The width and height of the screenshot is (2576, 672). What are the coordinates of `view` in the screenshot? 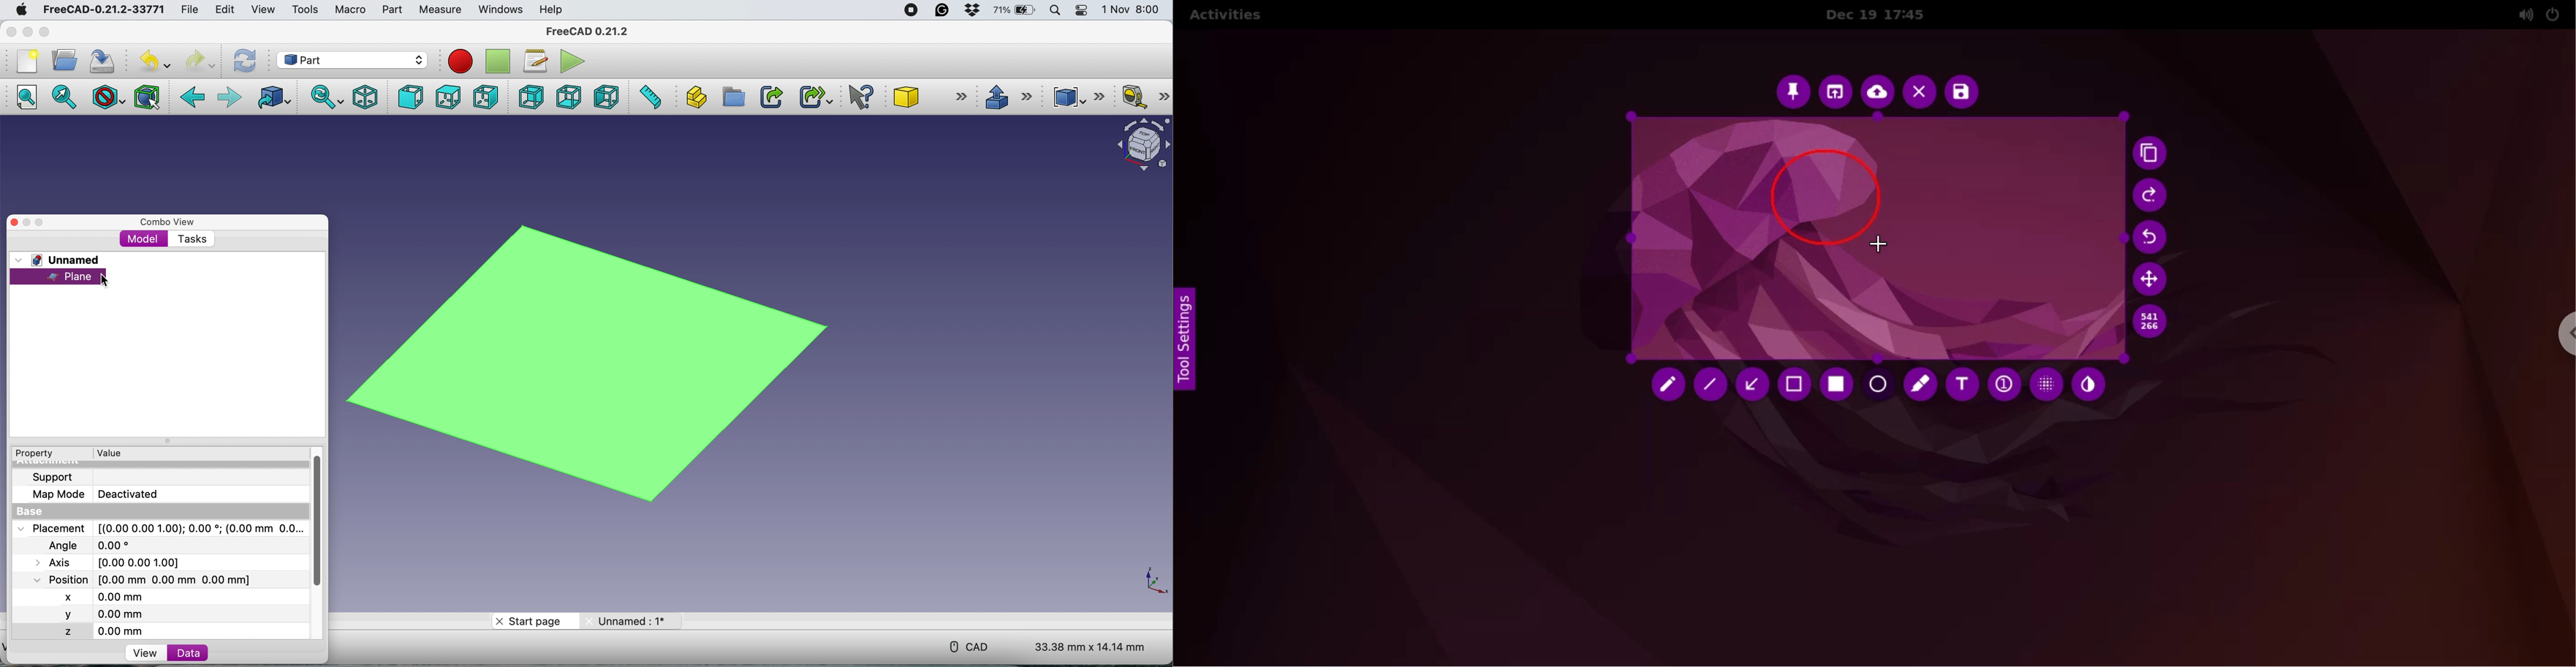 It's located at (141, 654).